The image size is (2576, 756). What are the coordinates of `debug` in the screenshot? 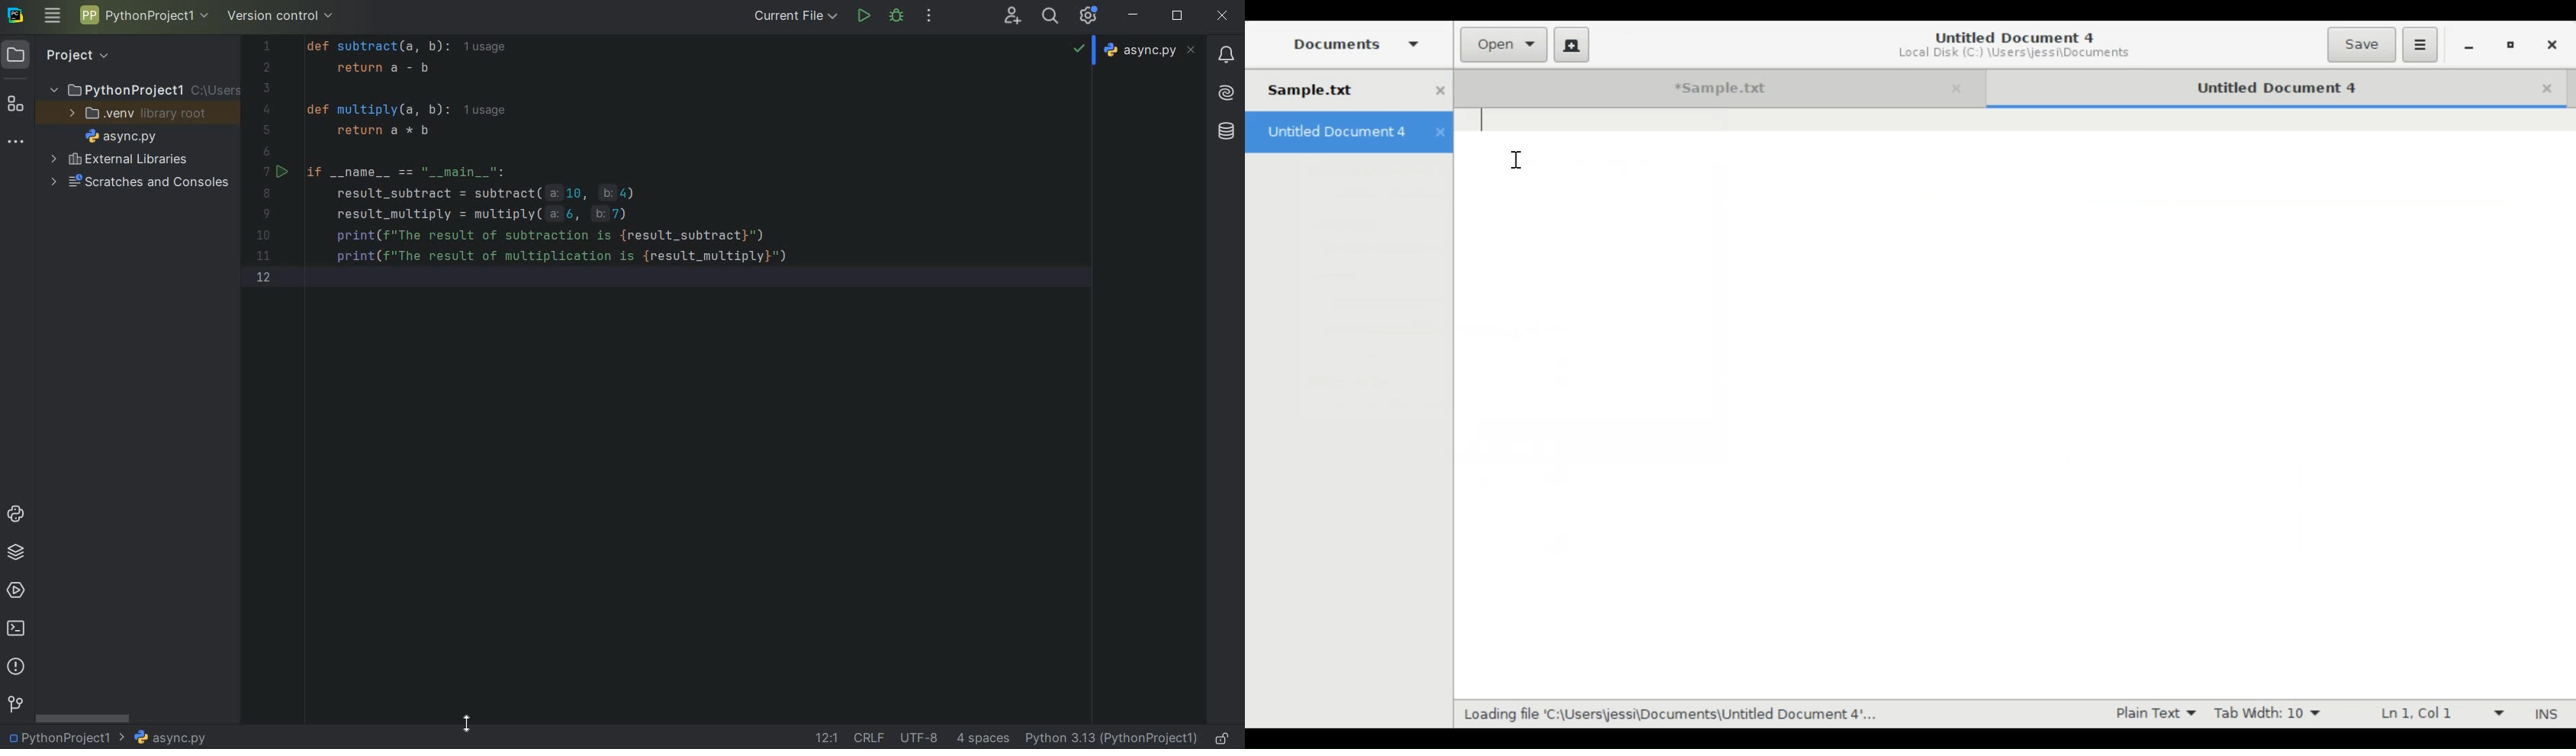 It's located at (898, 18).